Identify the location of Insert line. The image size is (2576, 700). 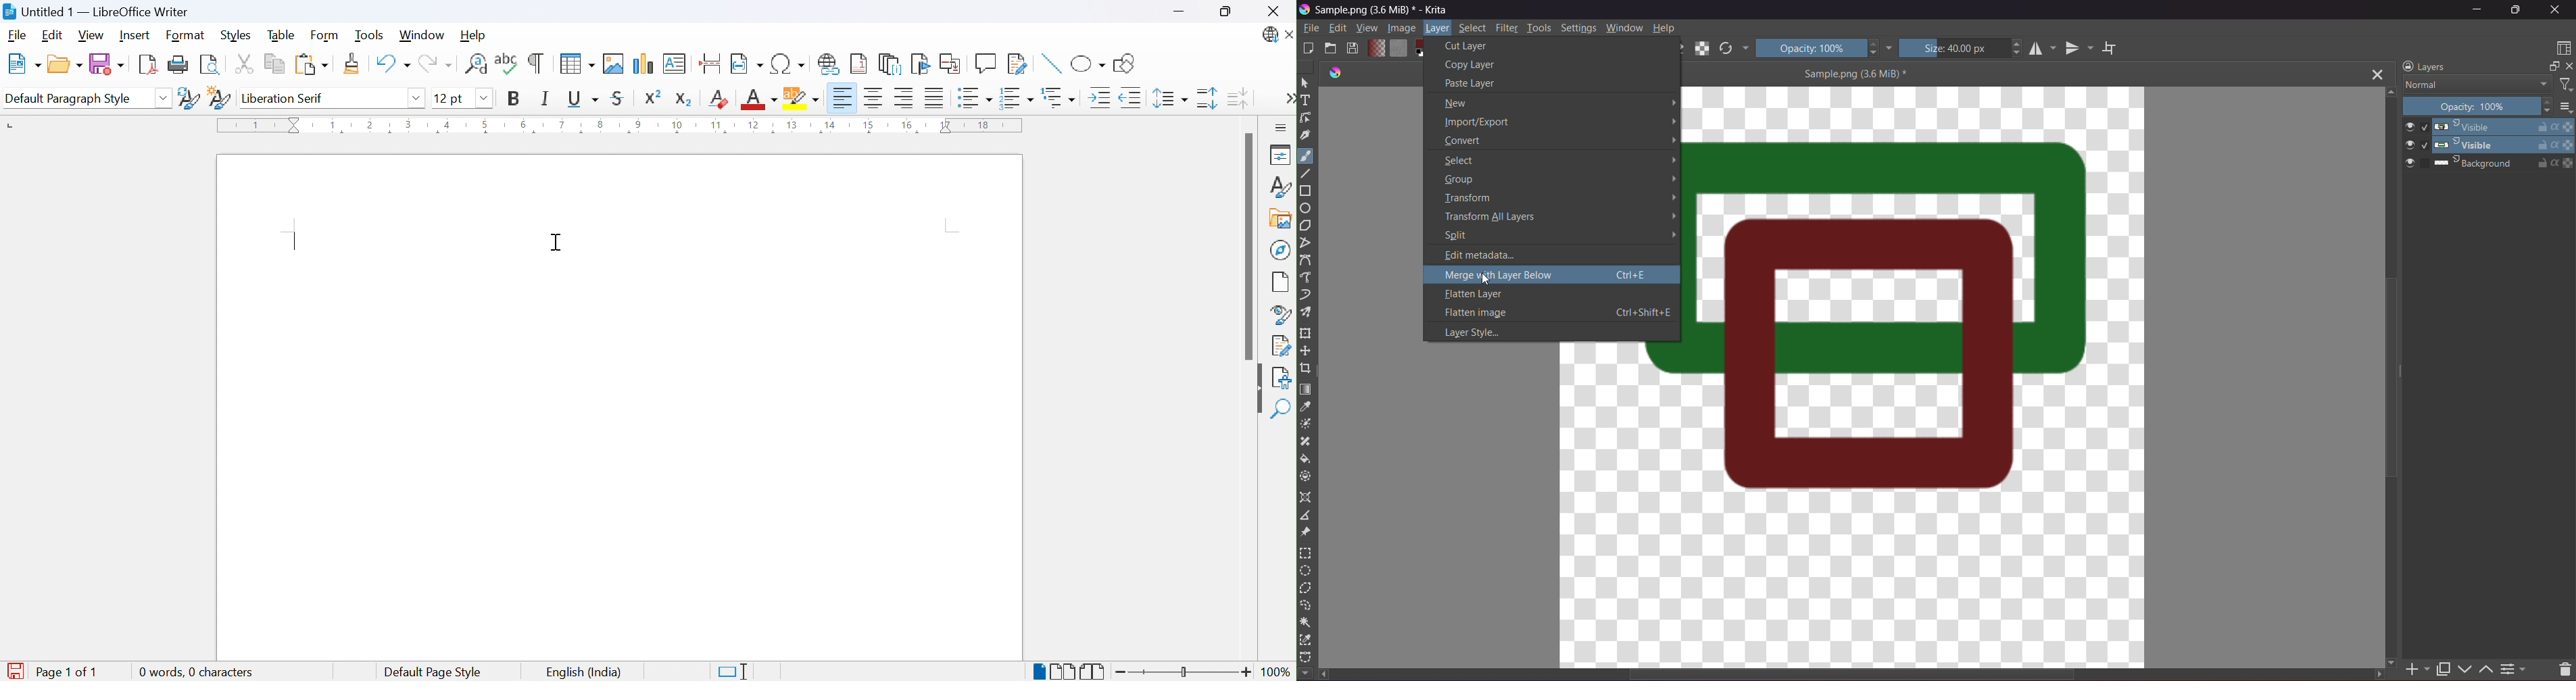
(1052, 66).